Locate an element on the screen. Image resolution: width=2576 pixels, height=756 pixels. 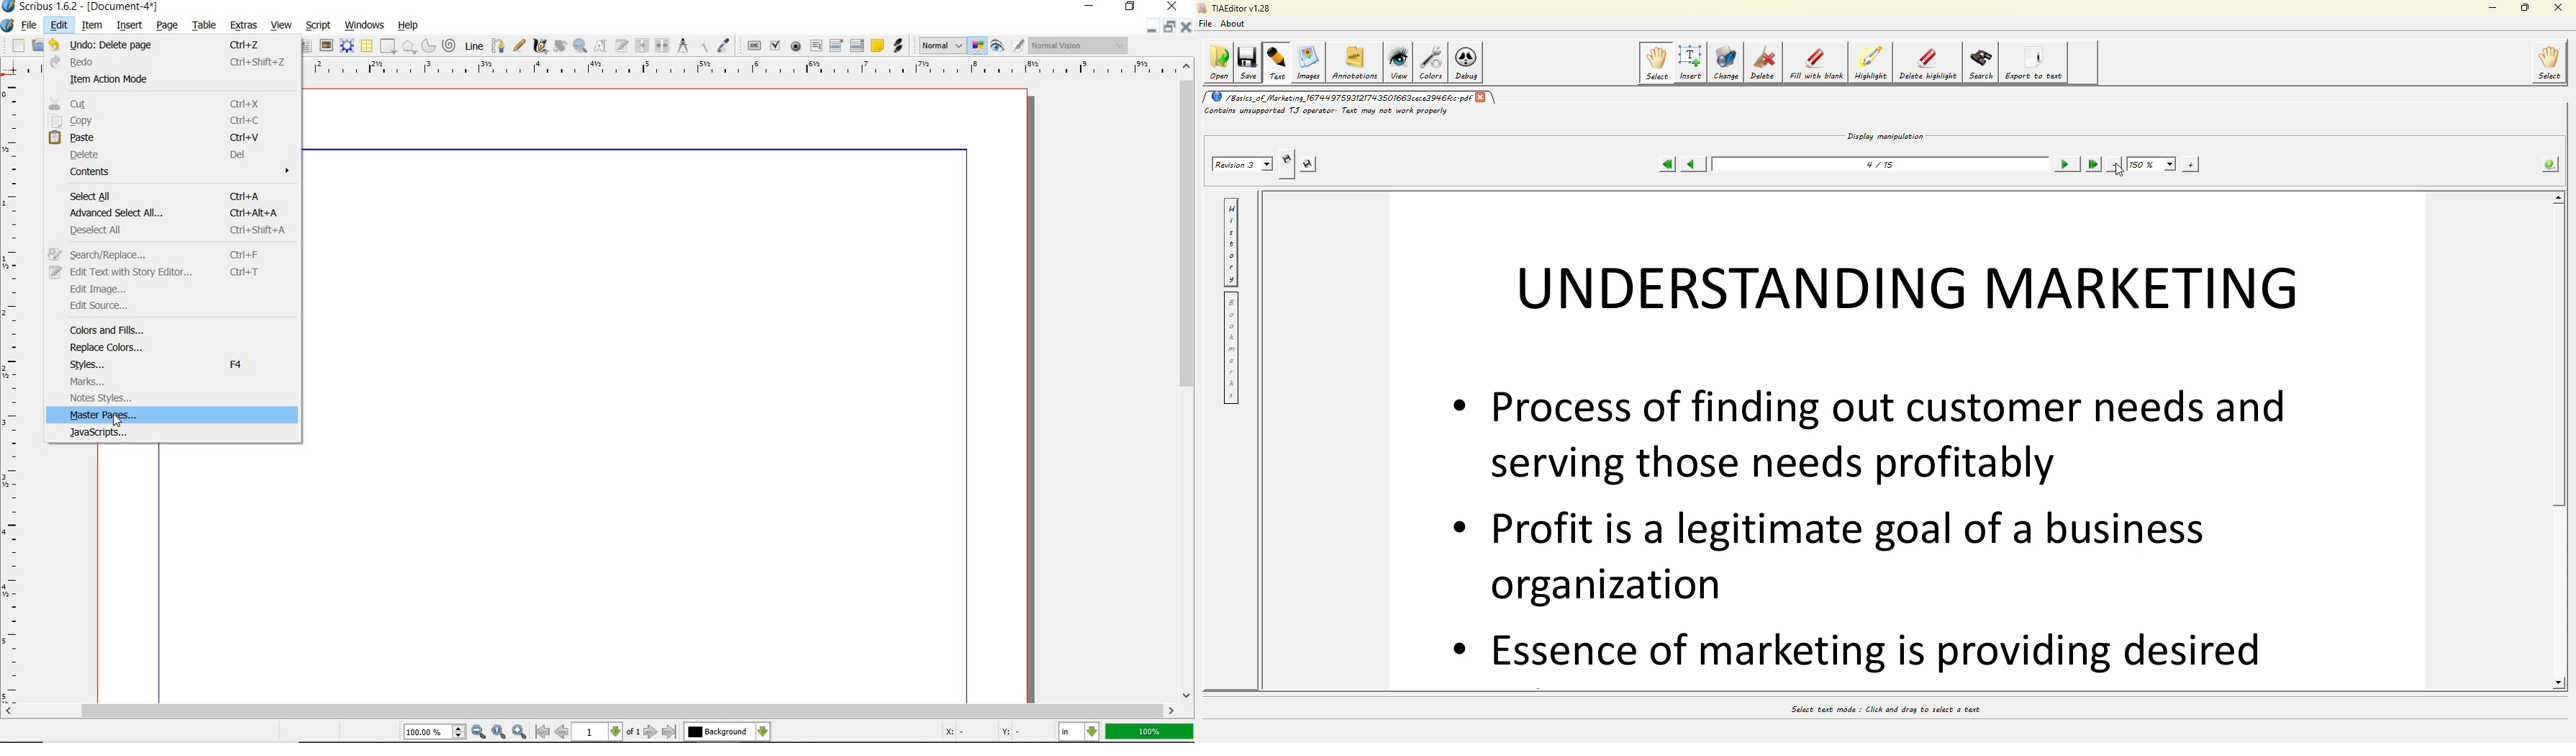
edit text with story editor is located at coordinates (623, 47).